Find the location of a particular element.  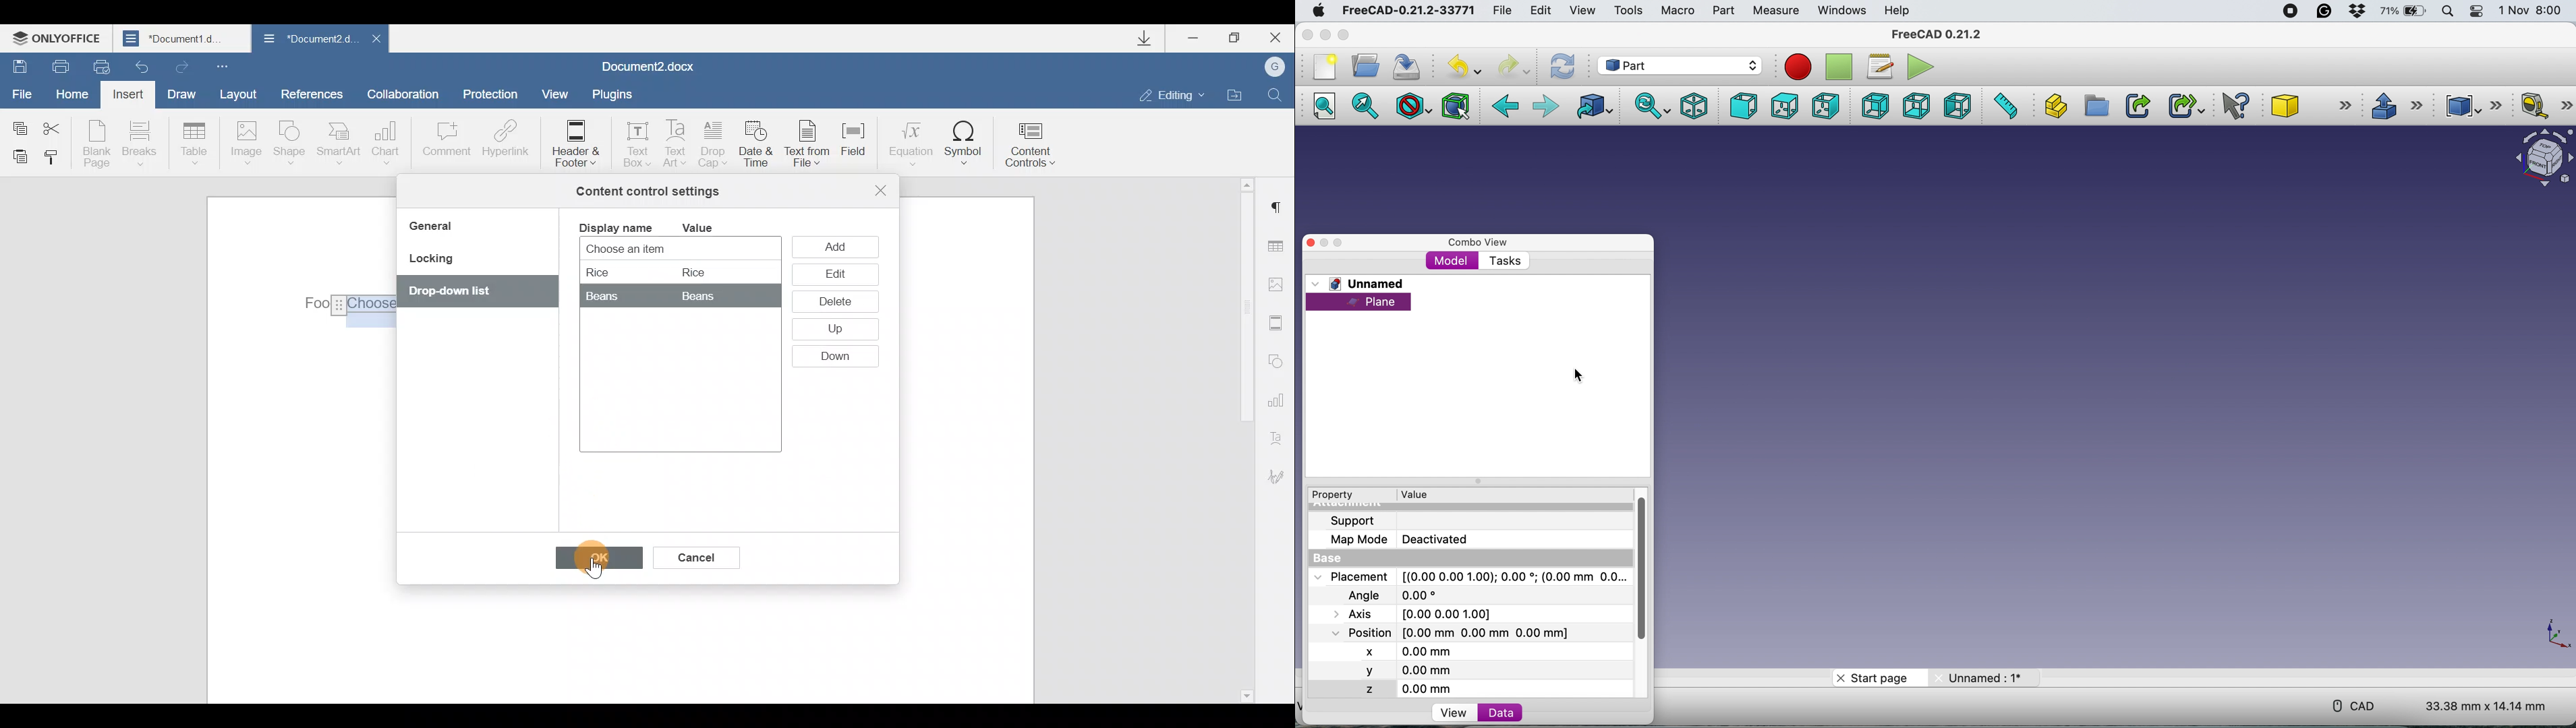

minimise is located at coordinates (1324, 243).